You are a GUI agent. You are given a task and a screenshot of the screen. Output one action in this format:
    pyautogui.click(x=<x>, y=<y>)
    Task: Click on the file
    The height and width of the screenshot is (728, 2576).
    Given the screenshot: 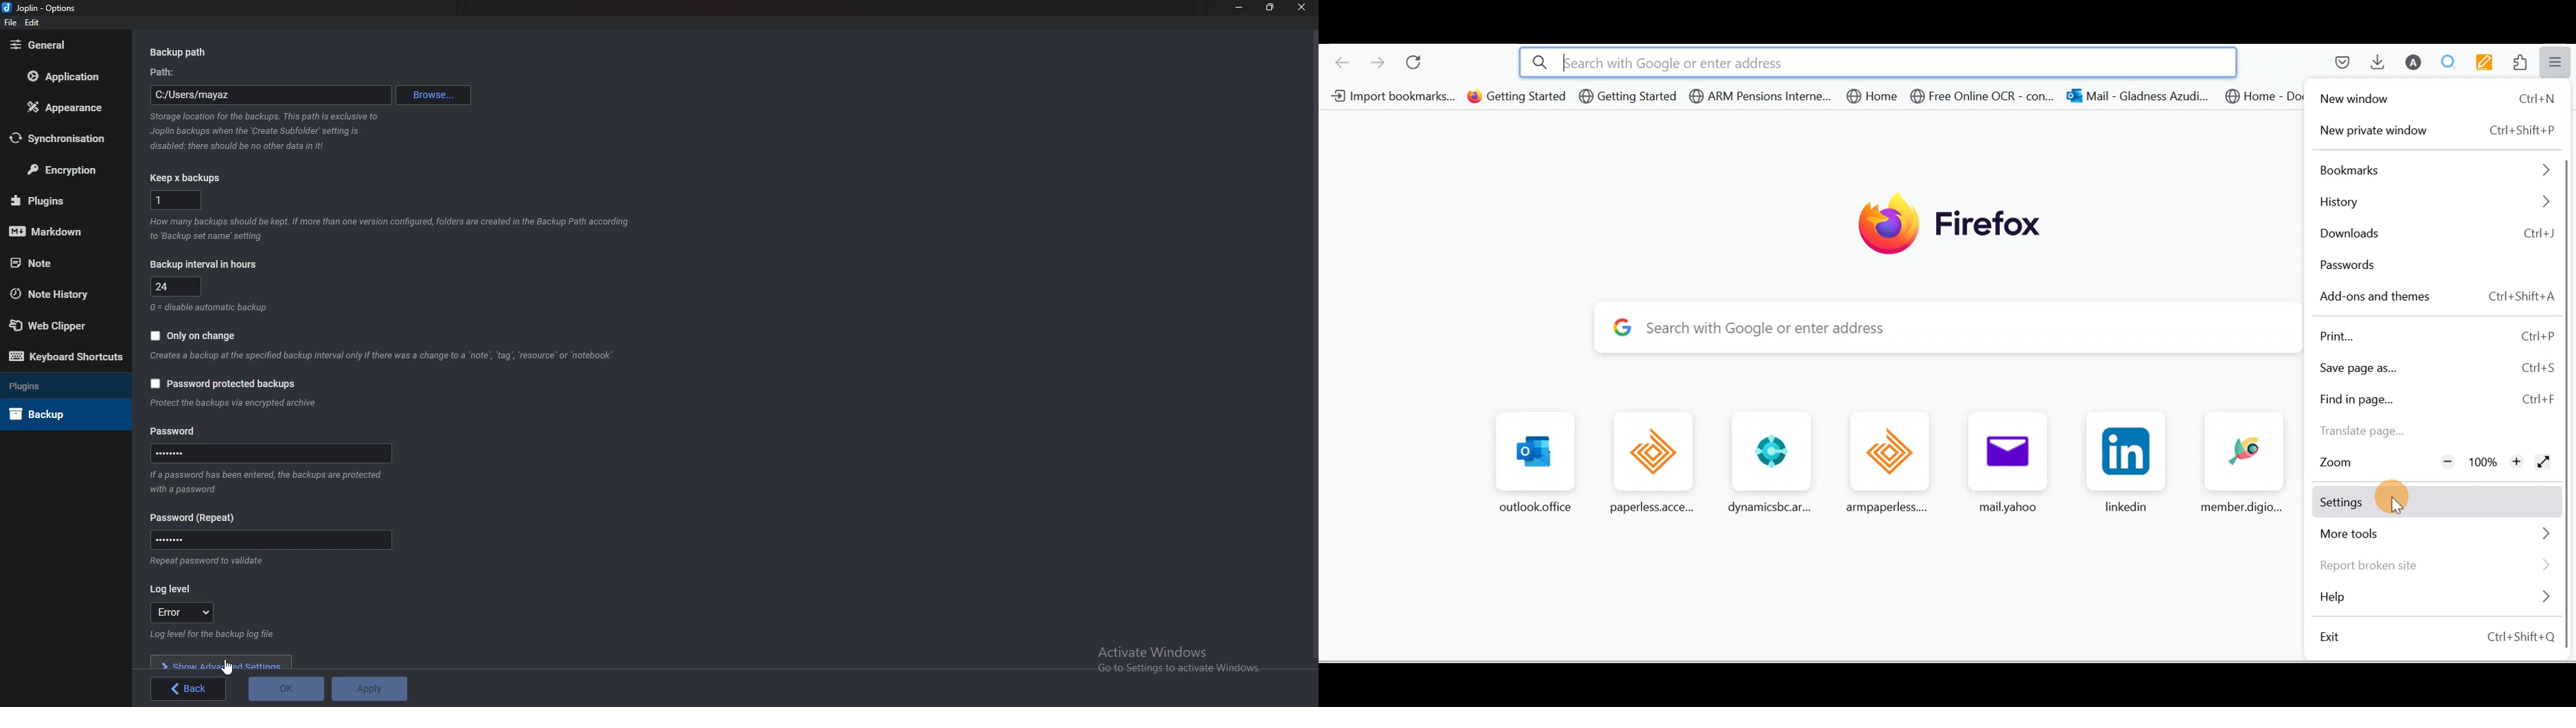 What is the action you would take?
    pyautogui.click(x=10, y=23)
    